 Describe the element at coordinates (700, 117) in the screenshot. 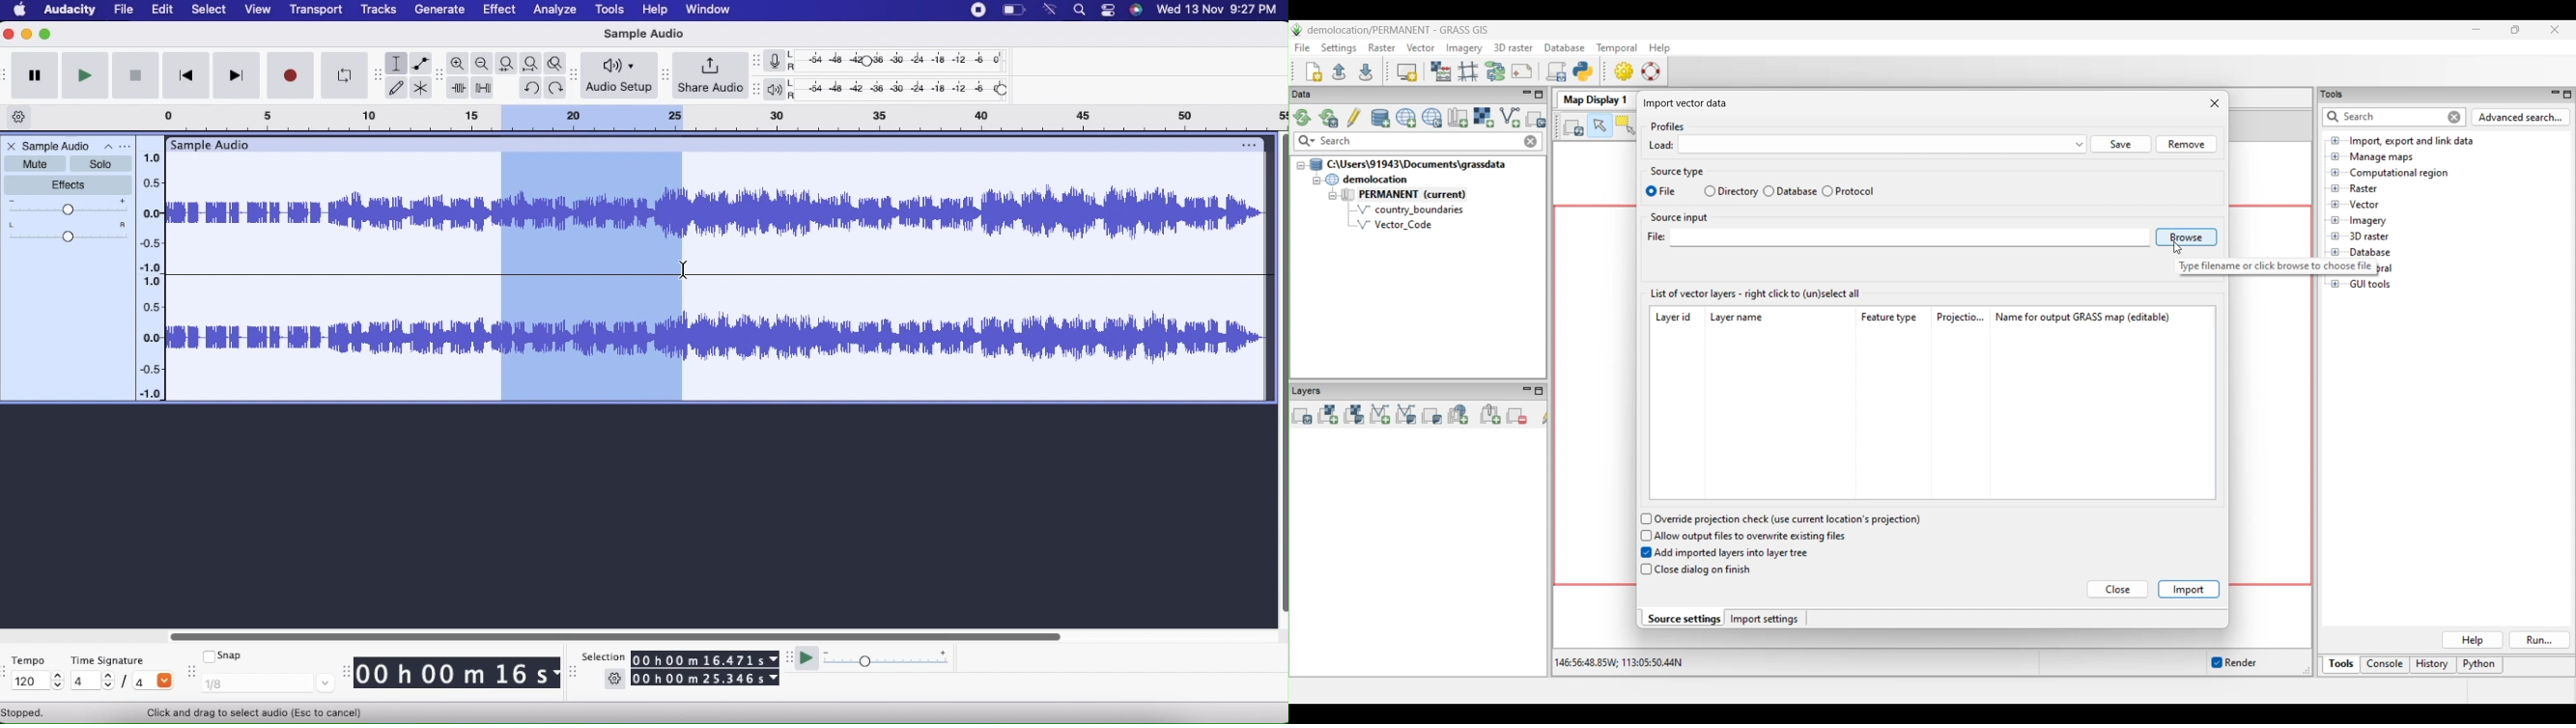

I see `Click and drag to define a looping region` at that location.